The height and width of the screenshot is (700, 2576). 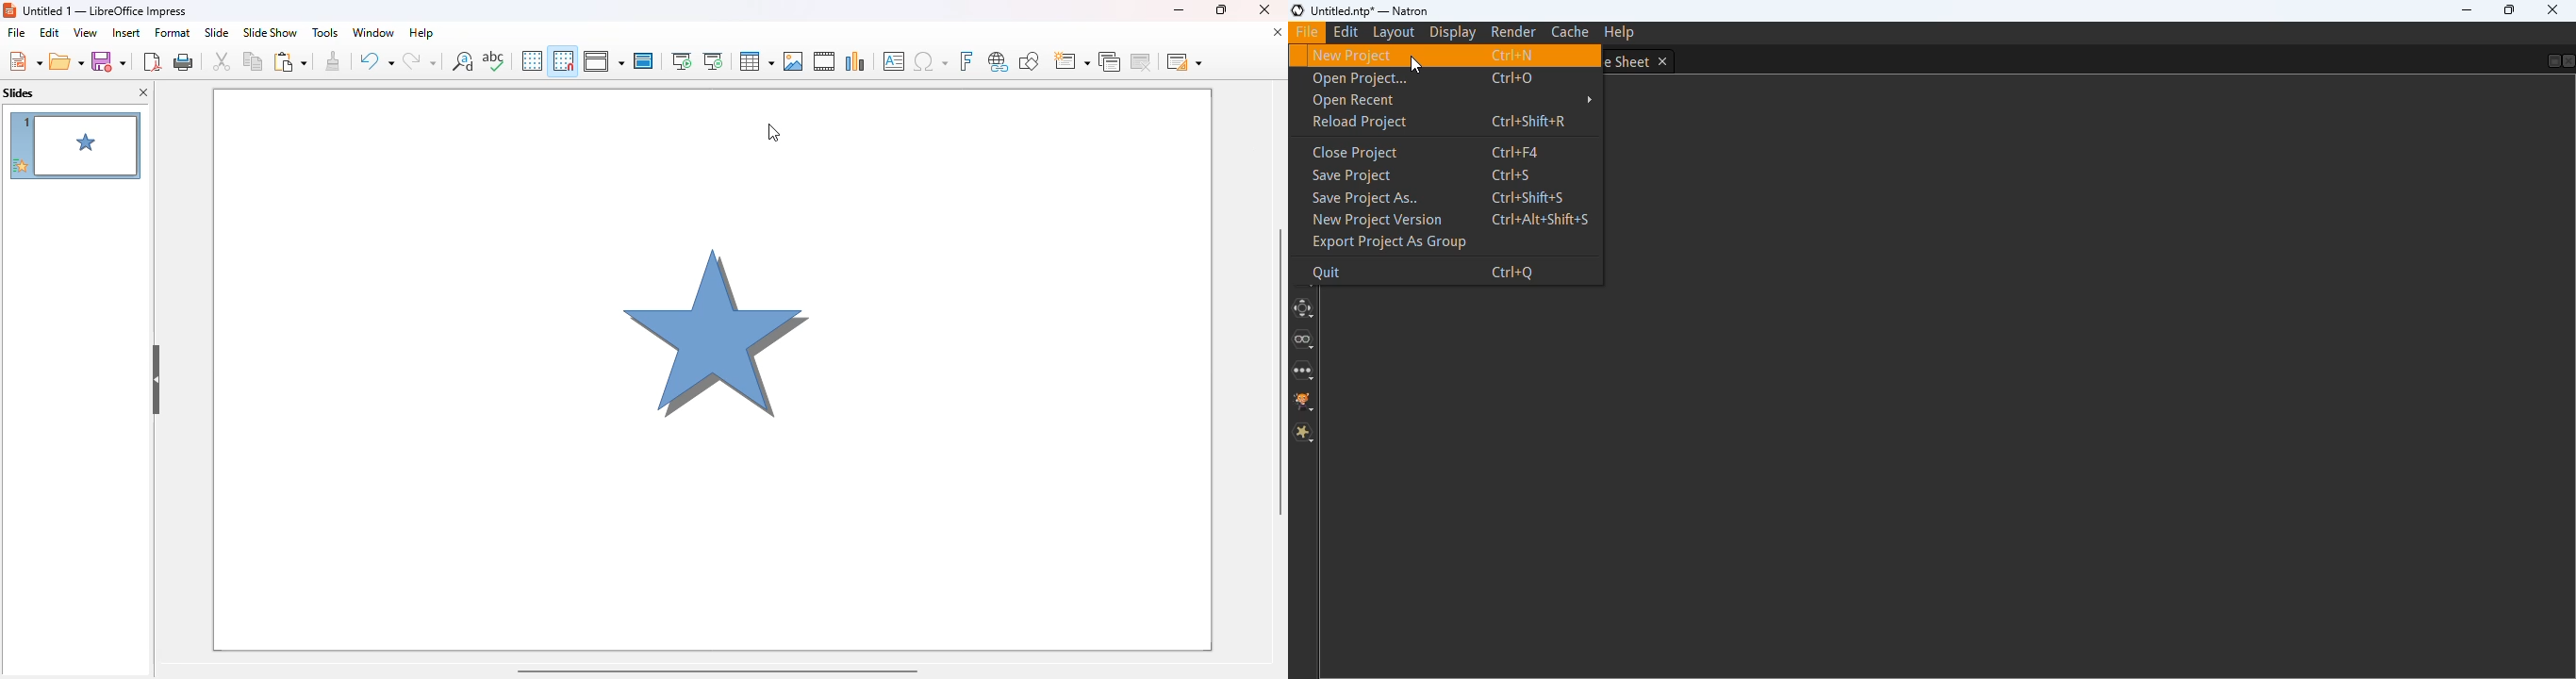 What do you see at coordinates (184, 60) in the screenshot?
I see `print` at bounding box center [184, 60].